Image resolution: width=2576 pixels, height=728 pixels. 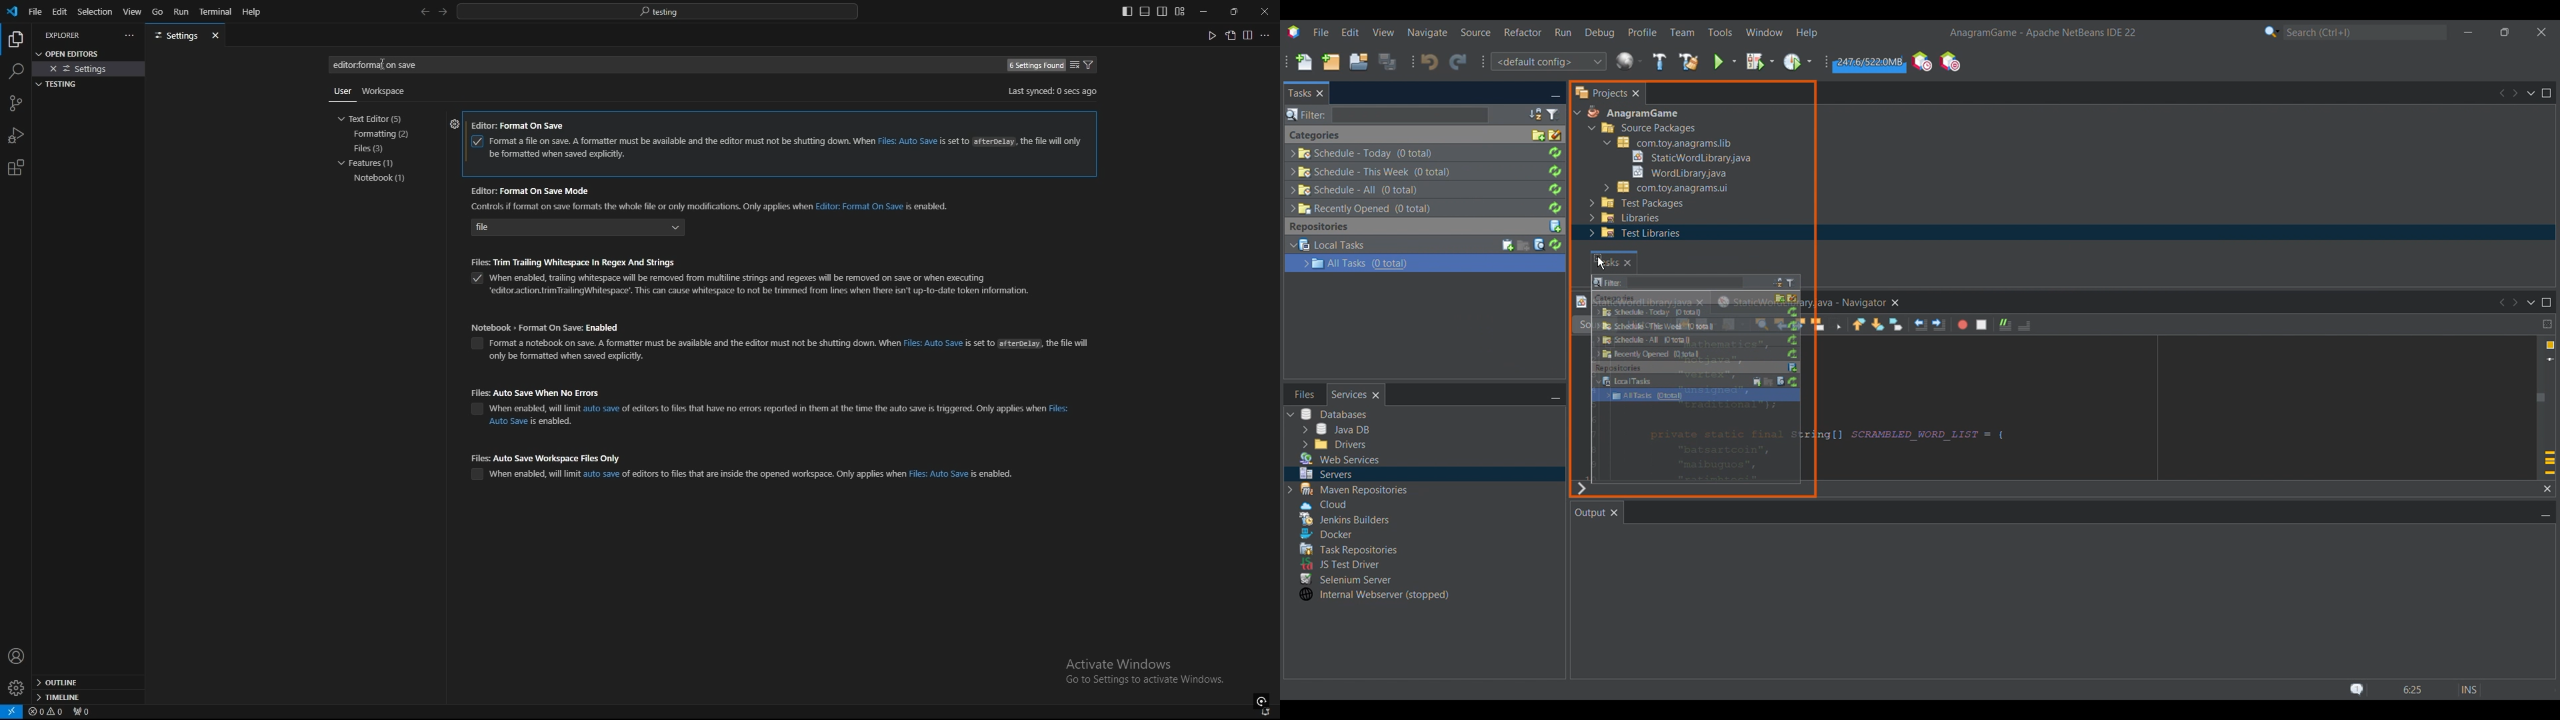 What do you see at coordinates (1092, 65) in the screenshot?
I see `filter settings` at bounding box center [1092, 65].